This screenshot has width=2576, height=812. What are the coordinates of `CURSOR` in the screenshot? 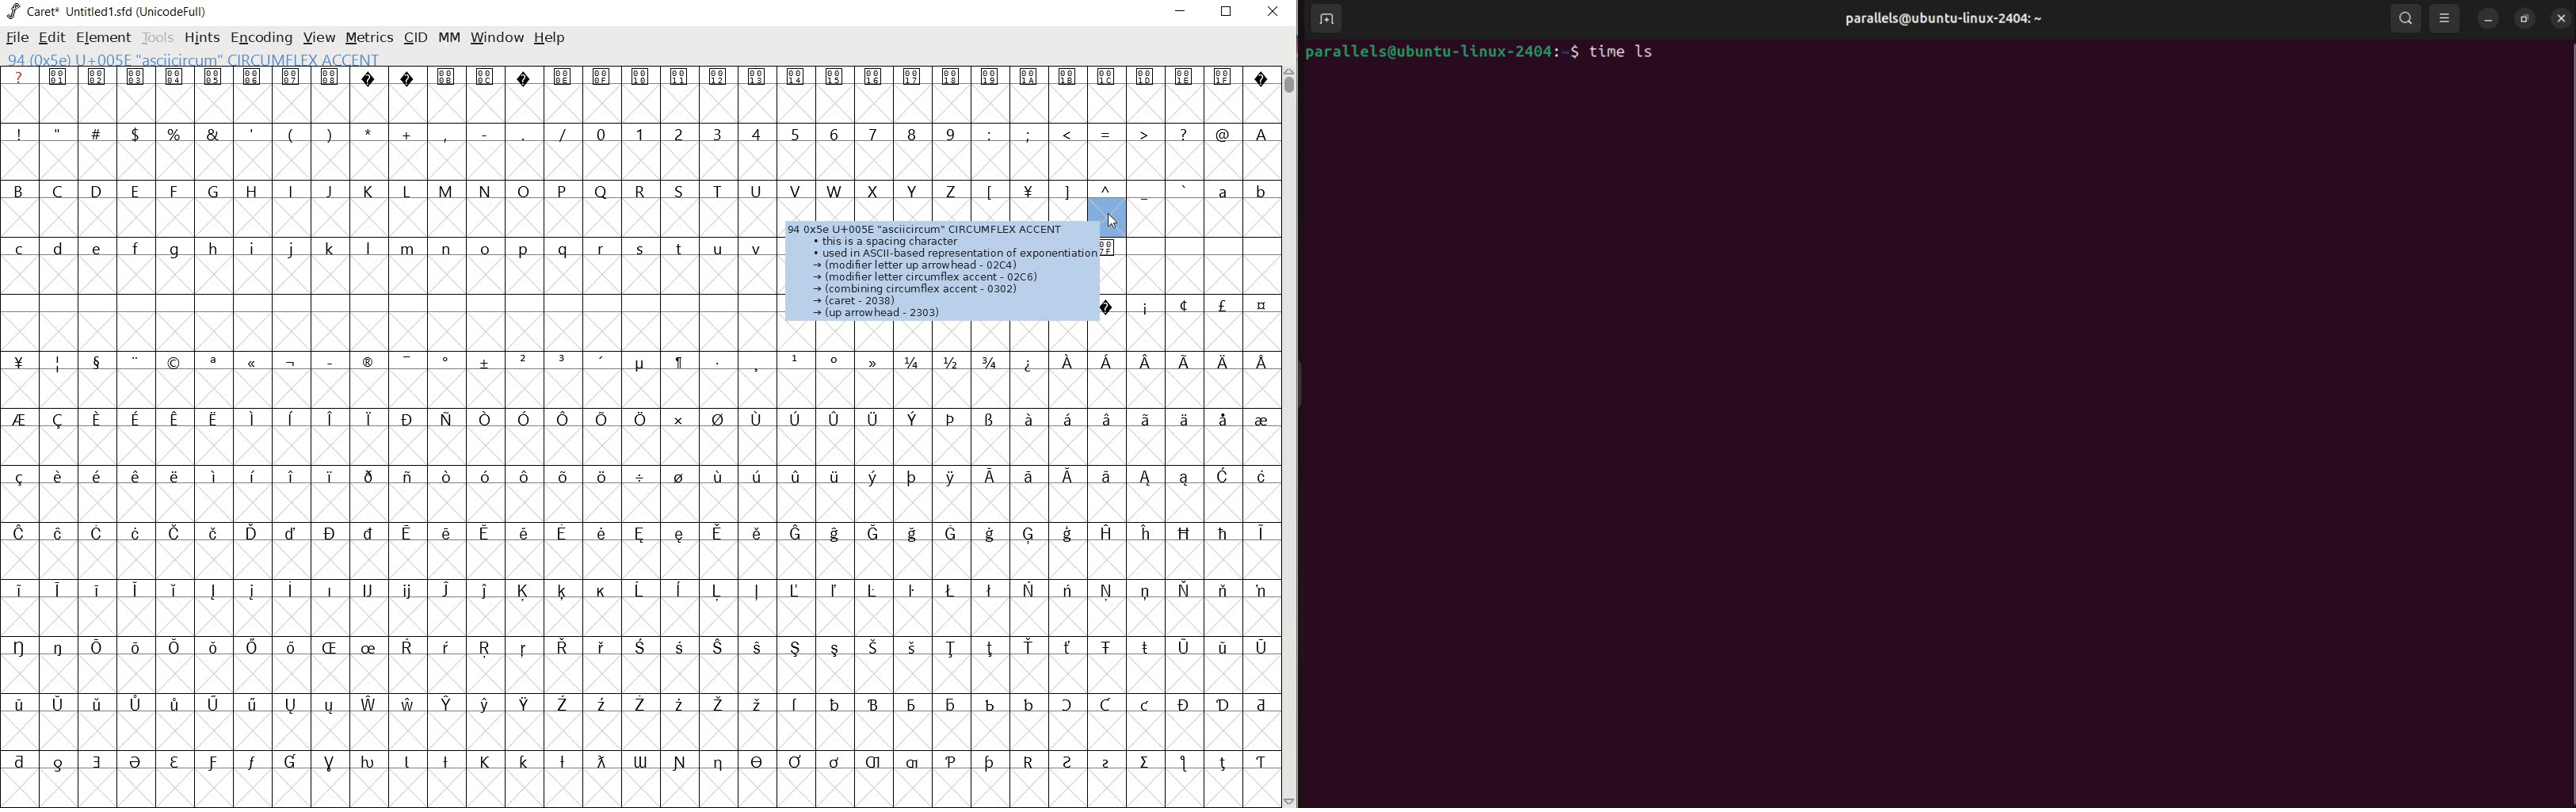 It's located at (1112, 215).